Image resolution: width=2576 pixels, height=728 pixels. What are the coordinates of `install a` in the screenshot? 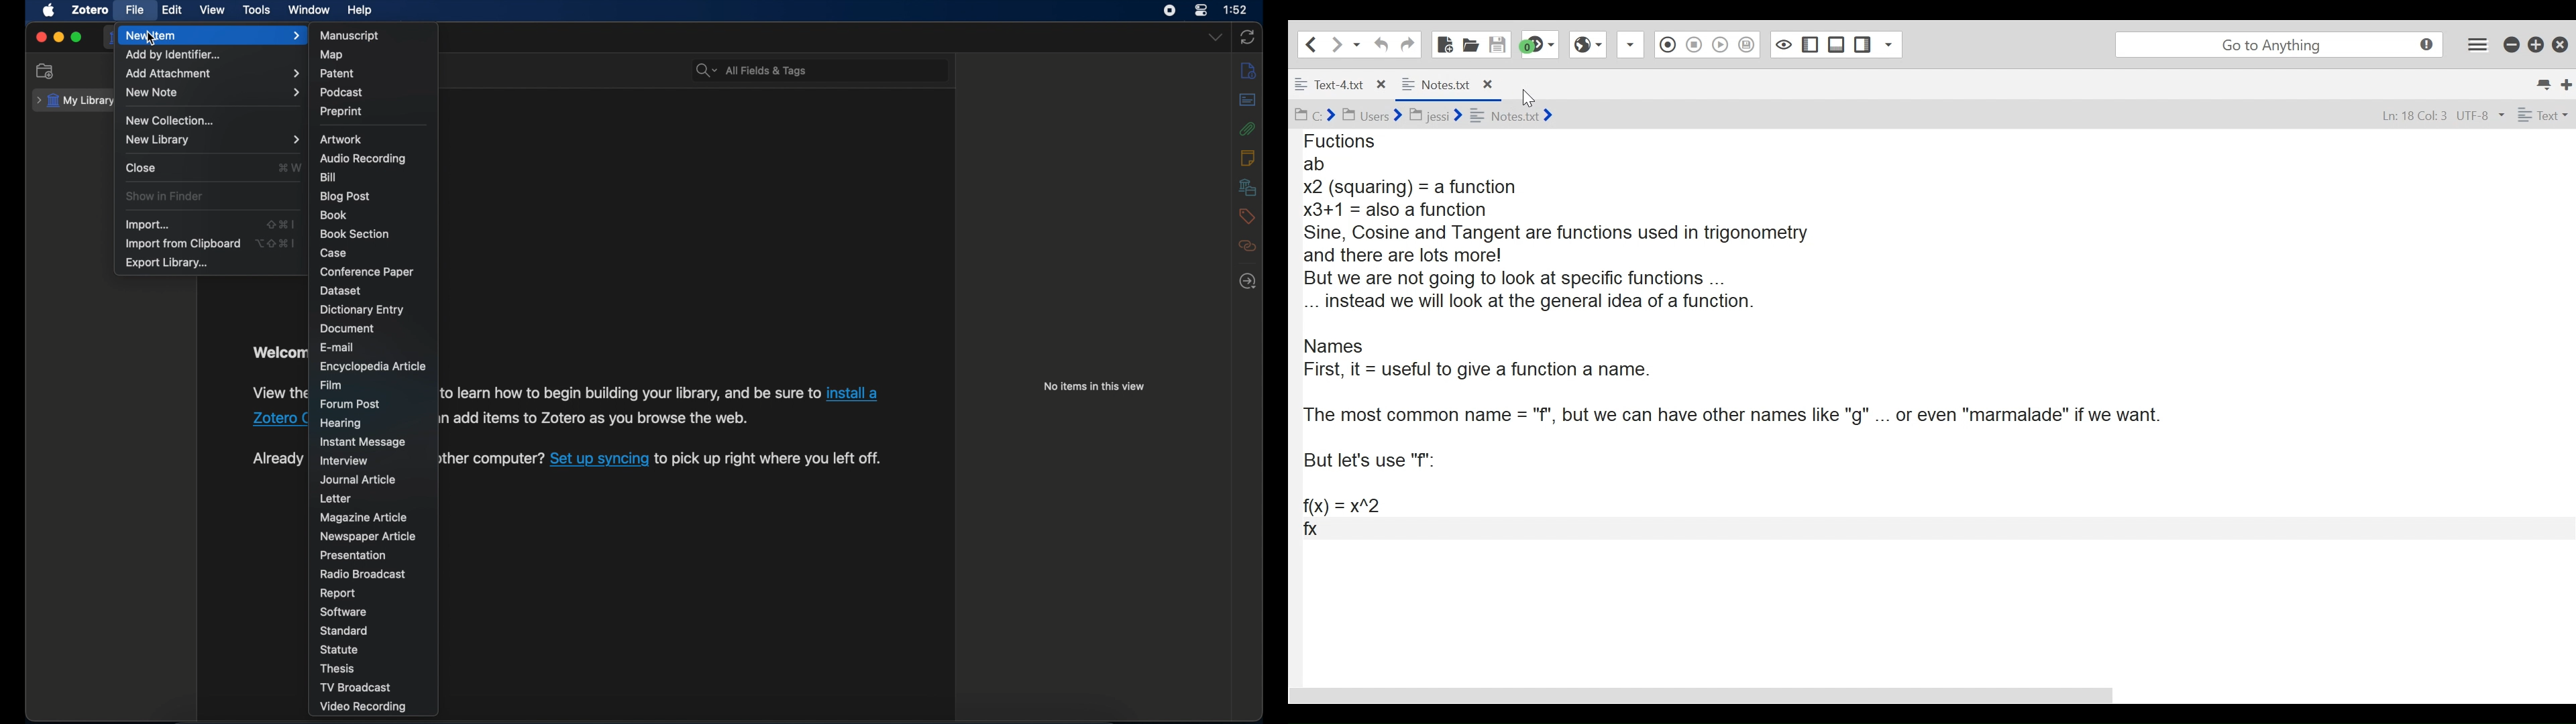 It's located at (853, 392).